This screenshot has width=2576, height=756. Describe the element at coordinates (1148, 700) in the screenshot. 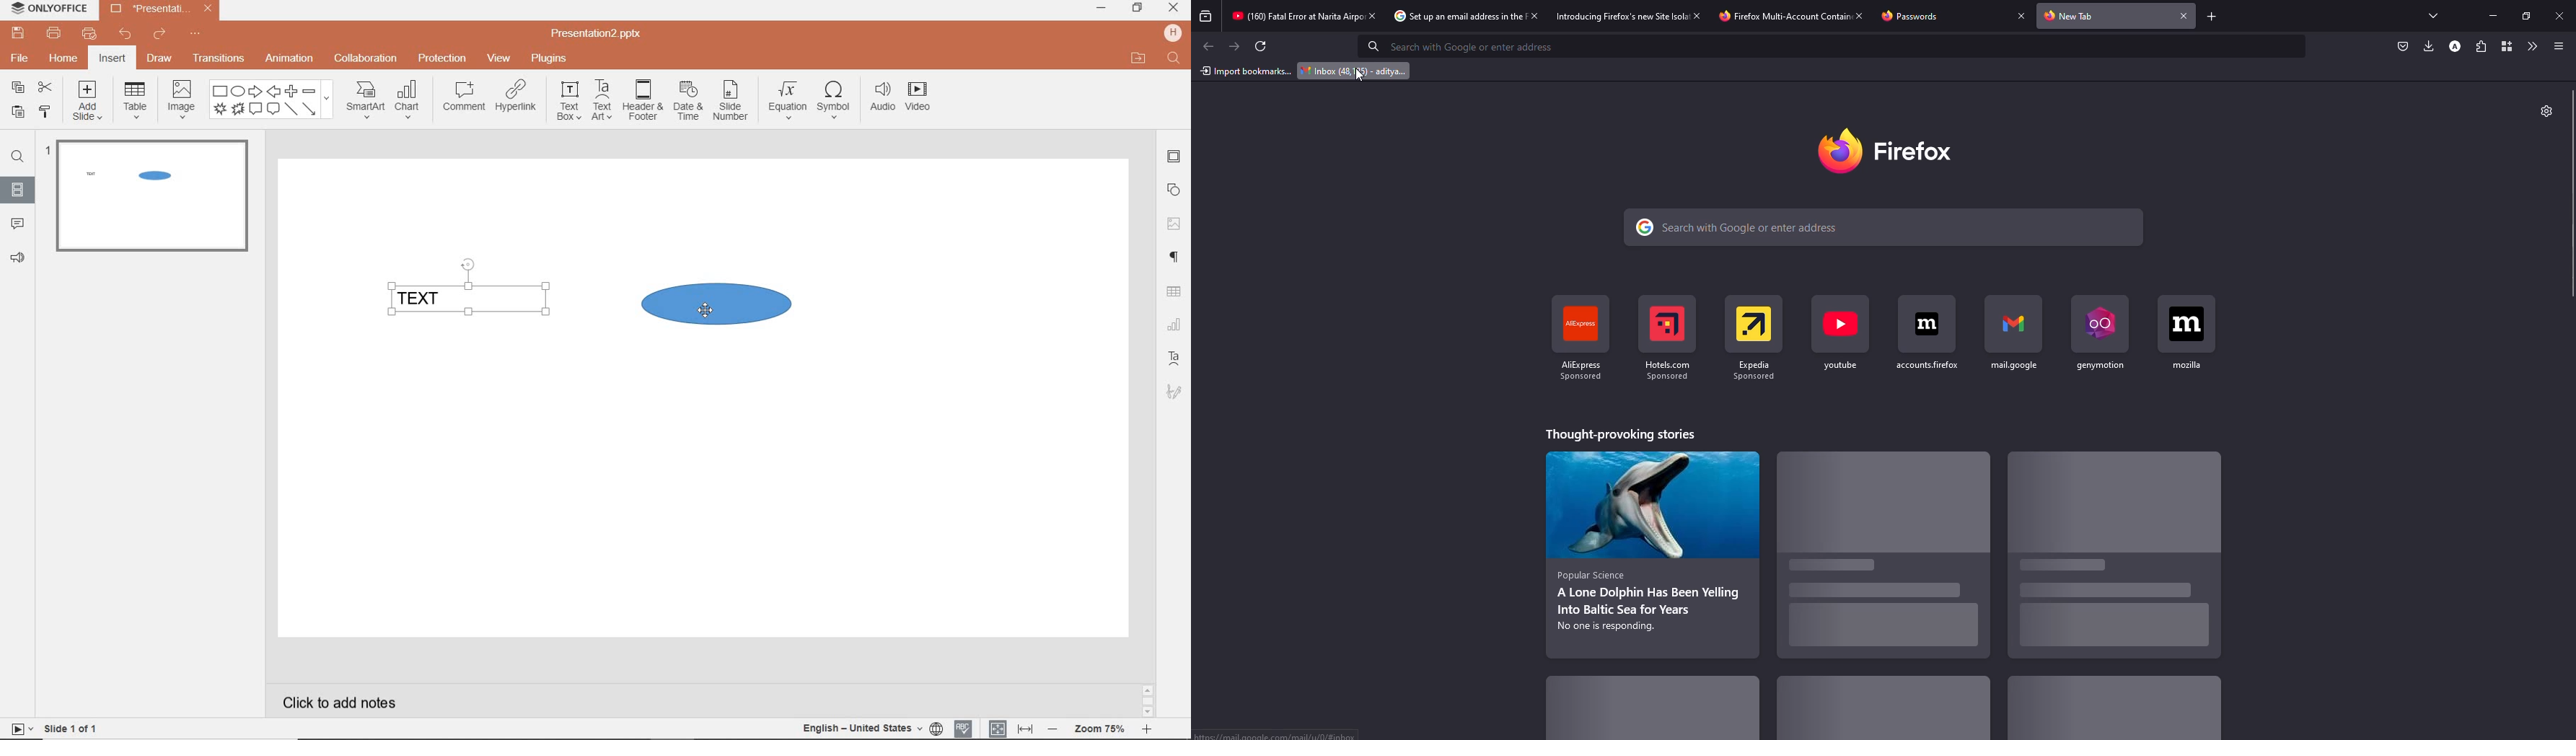

I see `SCROLLBAR` at that location.